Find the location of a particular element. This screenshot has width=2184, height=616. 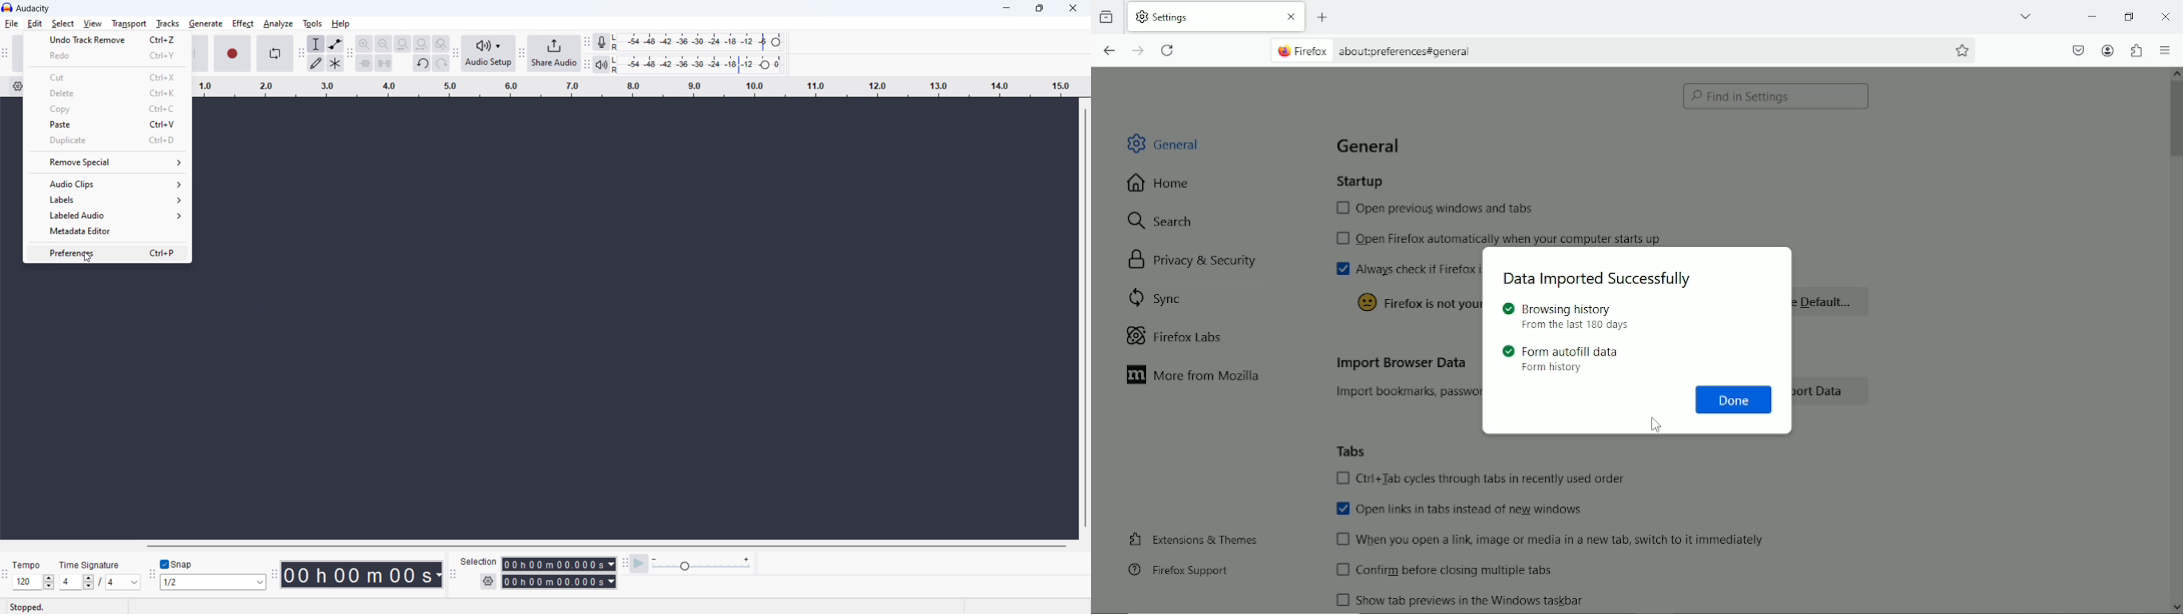

toggle zoom is located at coordinates (441, 44).